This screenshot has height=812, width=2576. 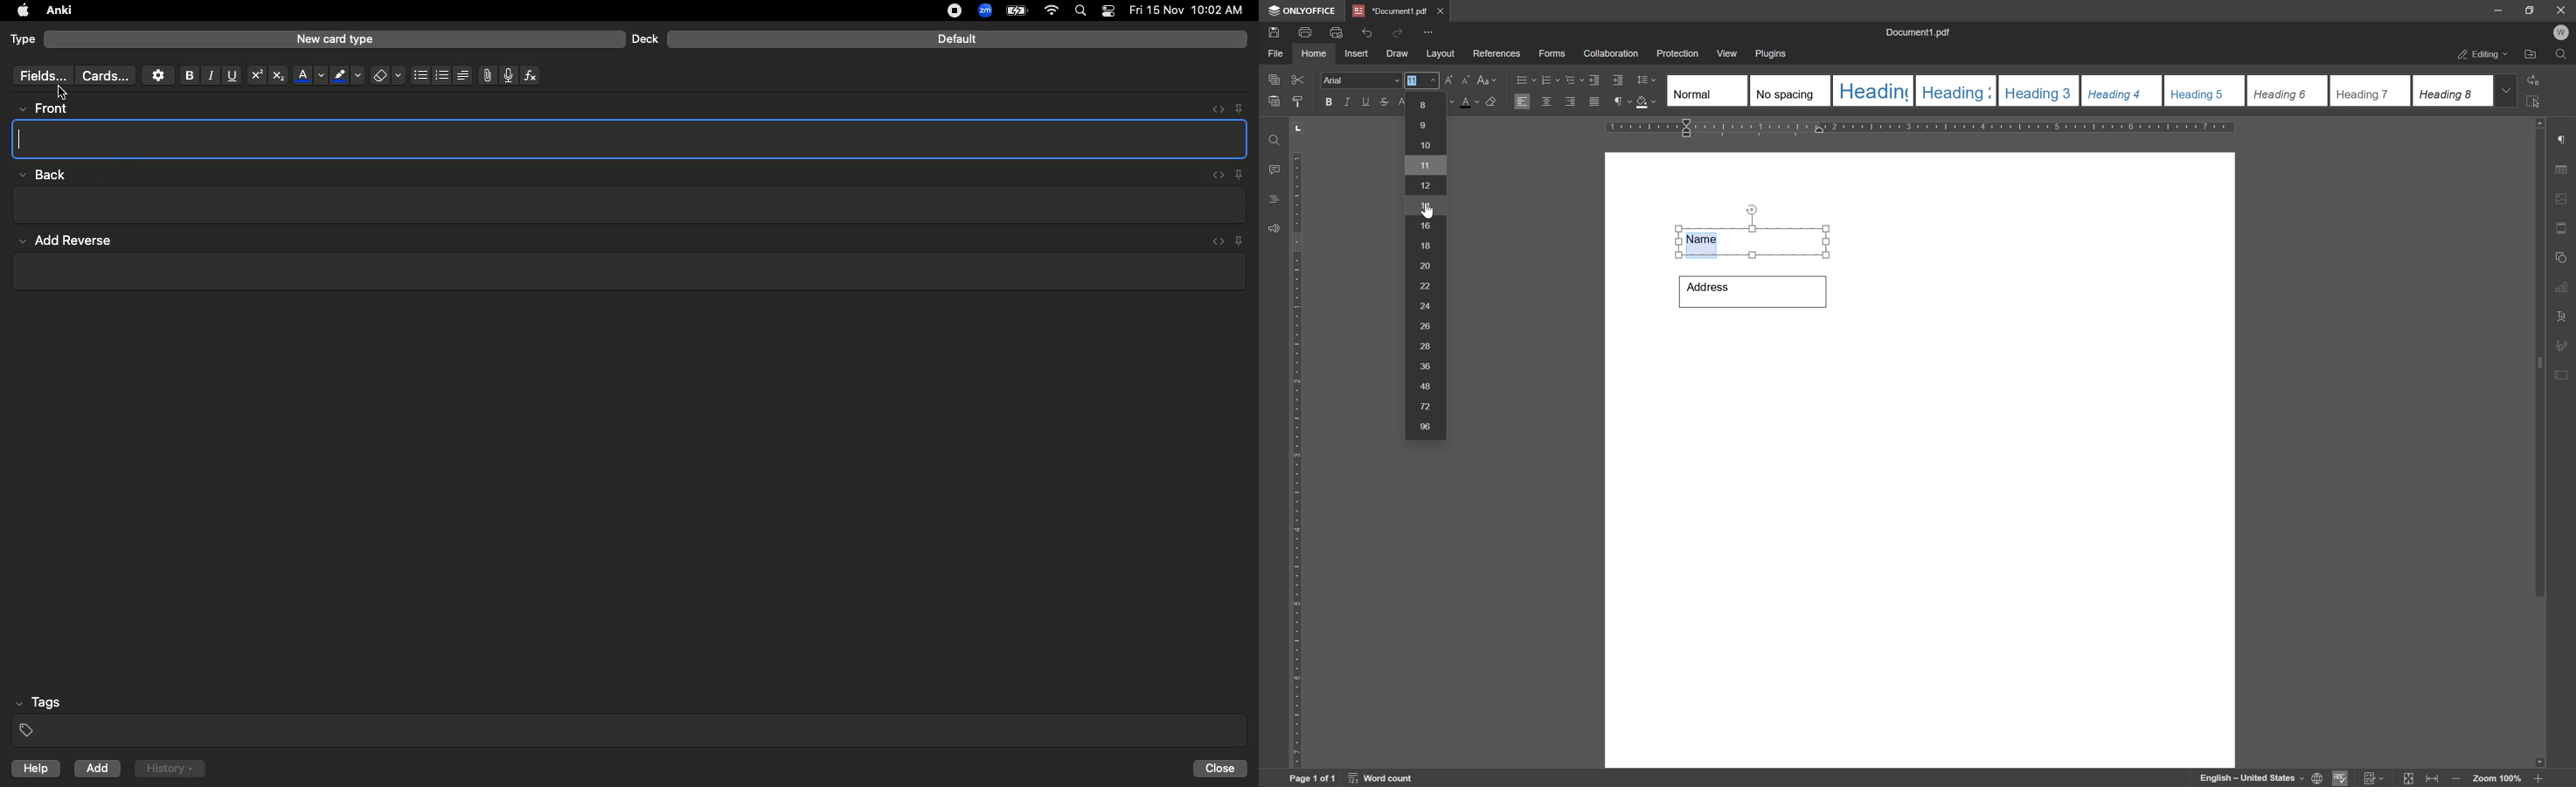 What do you see at coordinates (1397, 31) in the screenshot?
I see `redo` at bounding box center [1397, 31].